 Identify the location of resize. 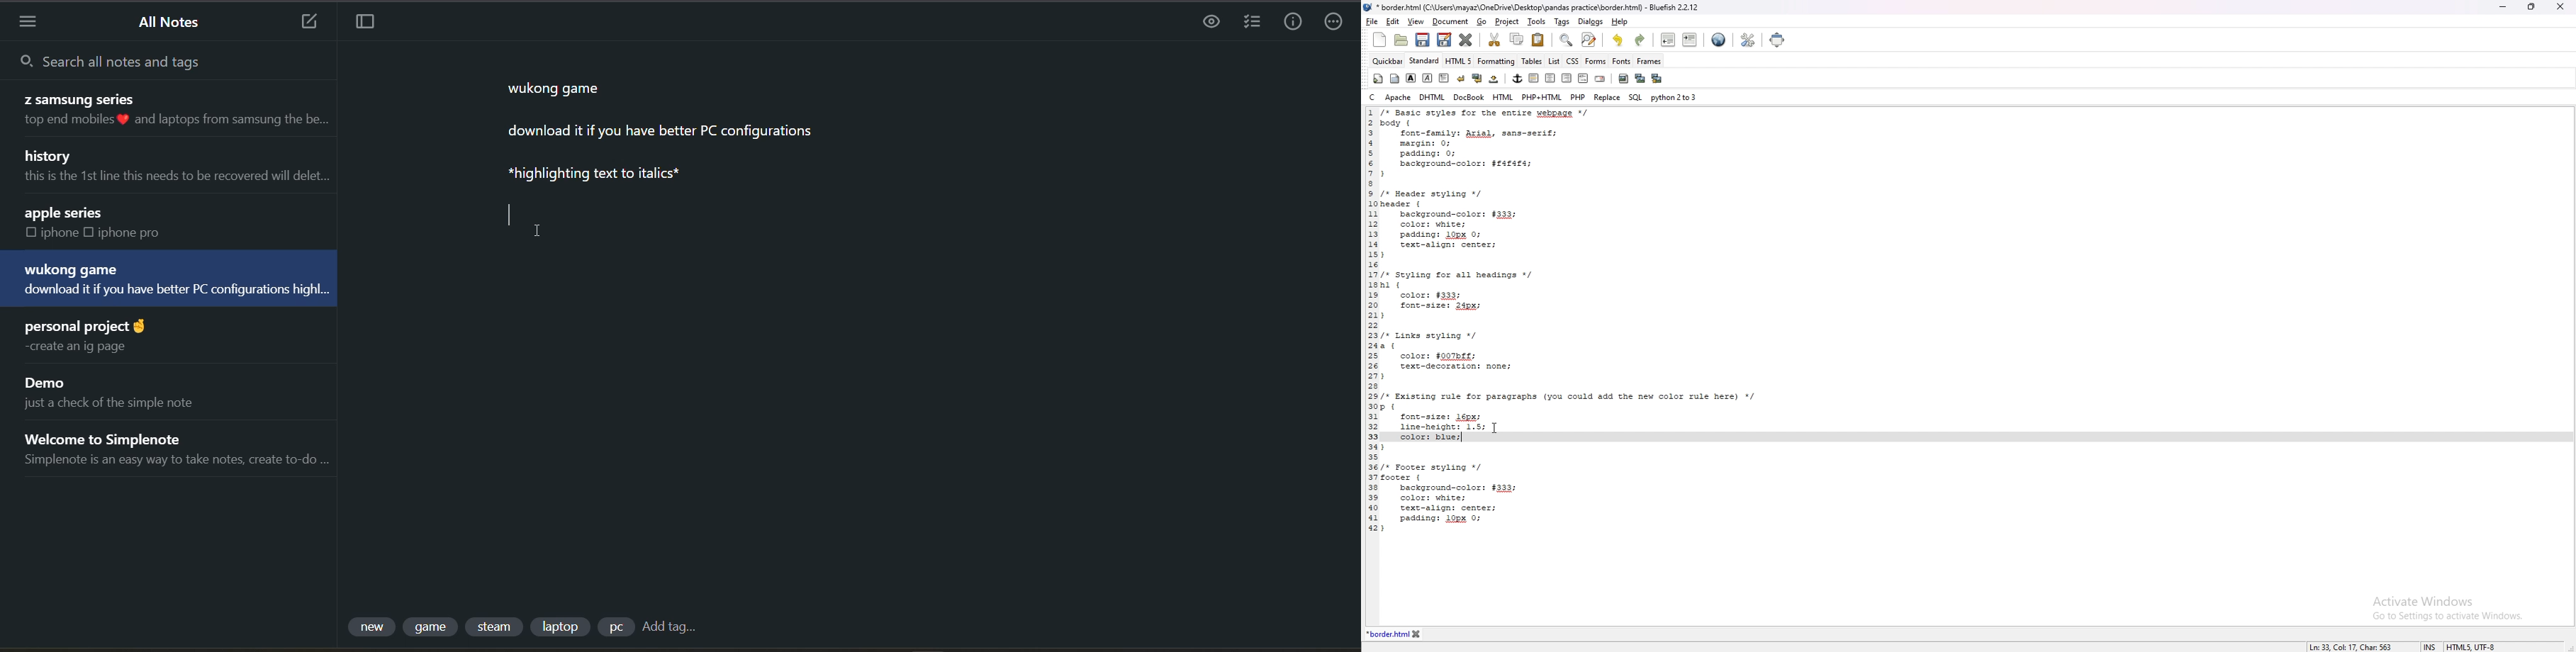
(2532, 6).